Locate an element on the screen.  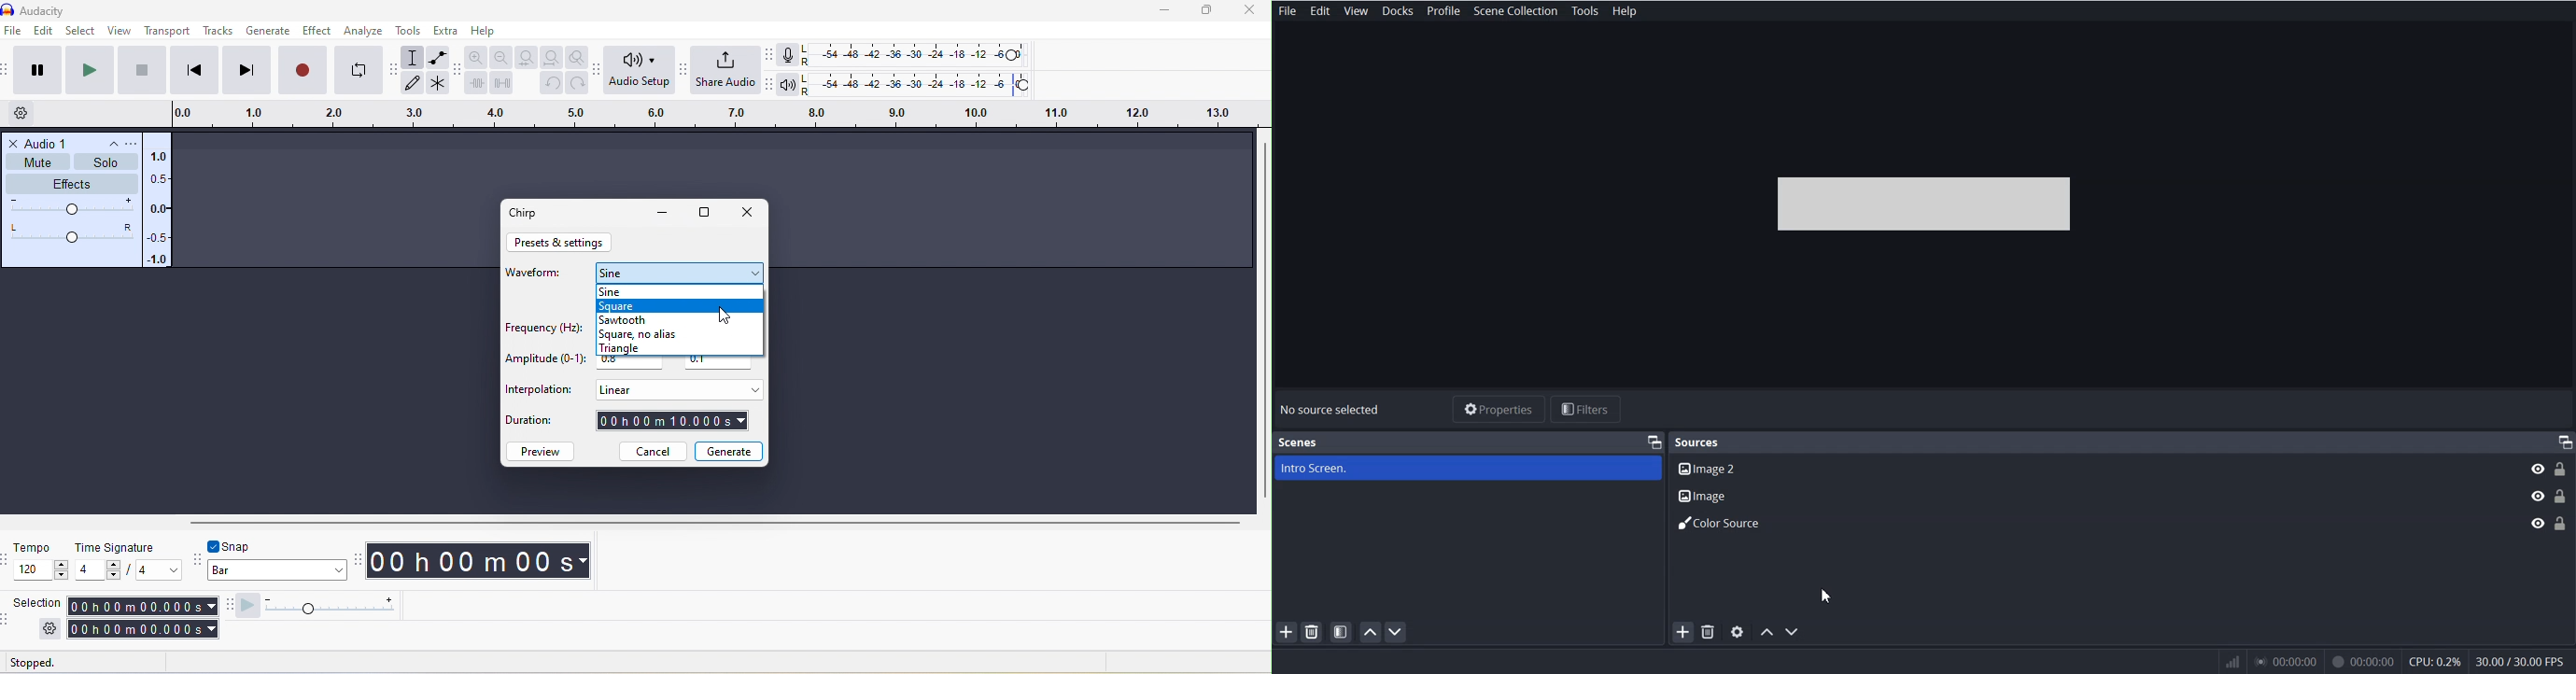
sawtooth is located at coordinates (626, 319).